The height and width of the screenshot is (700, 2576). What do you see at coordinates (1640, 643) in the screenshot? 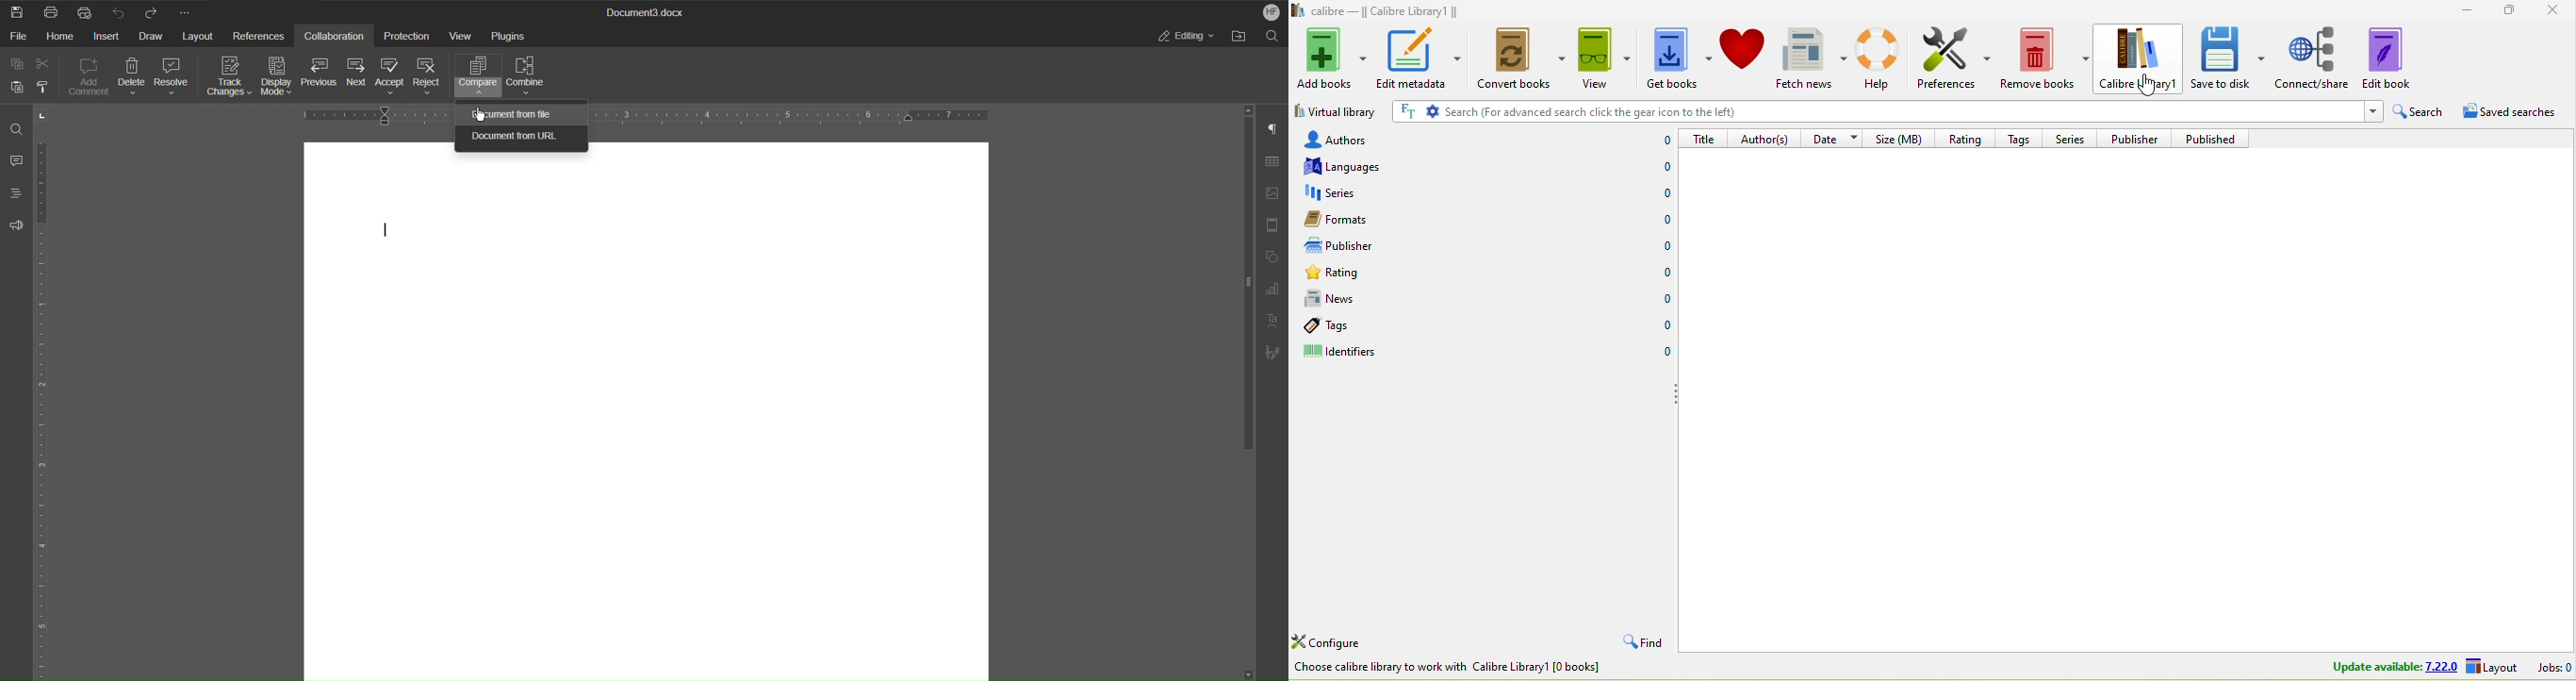
I see `find` at bounding box center [1640, 643].